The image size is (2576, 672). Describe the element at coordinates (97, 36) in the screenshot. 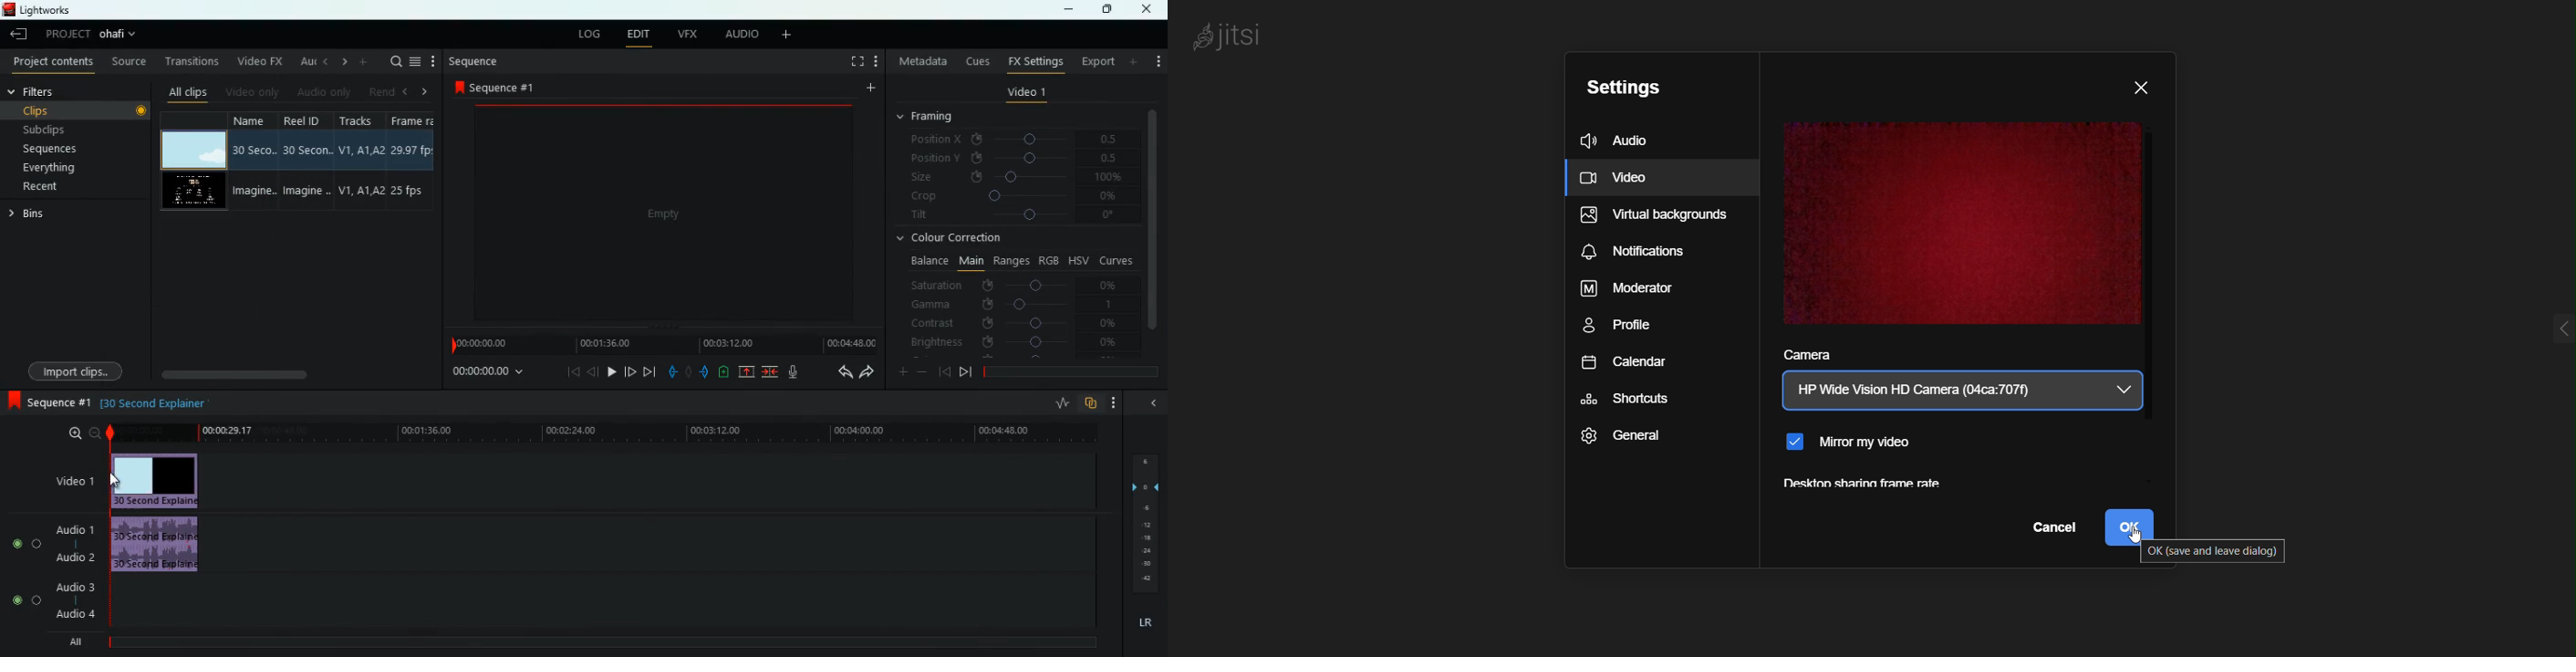

I see `project ohafi` at that location.